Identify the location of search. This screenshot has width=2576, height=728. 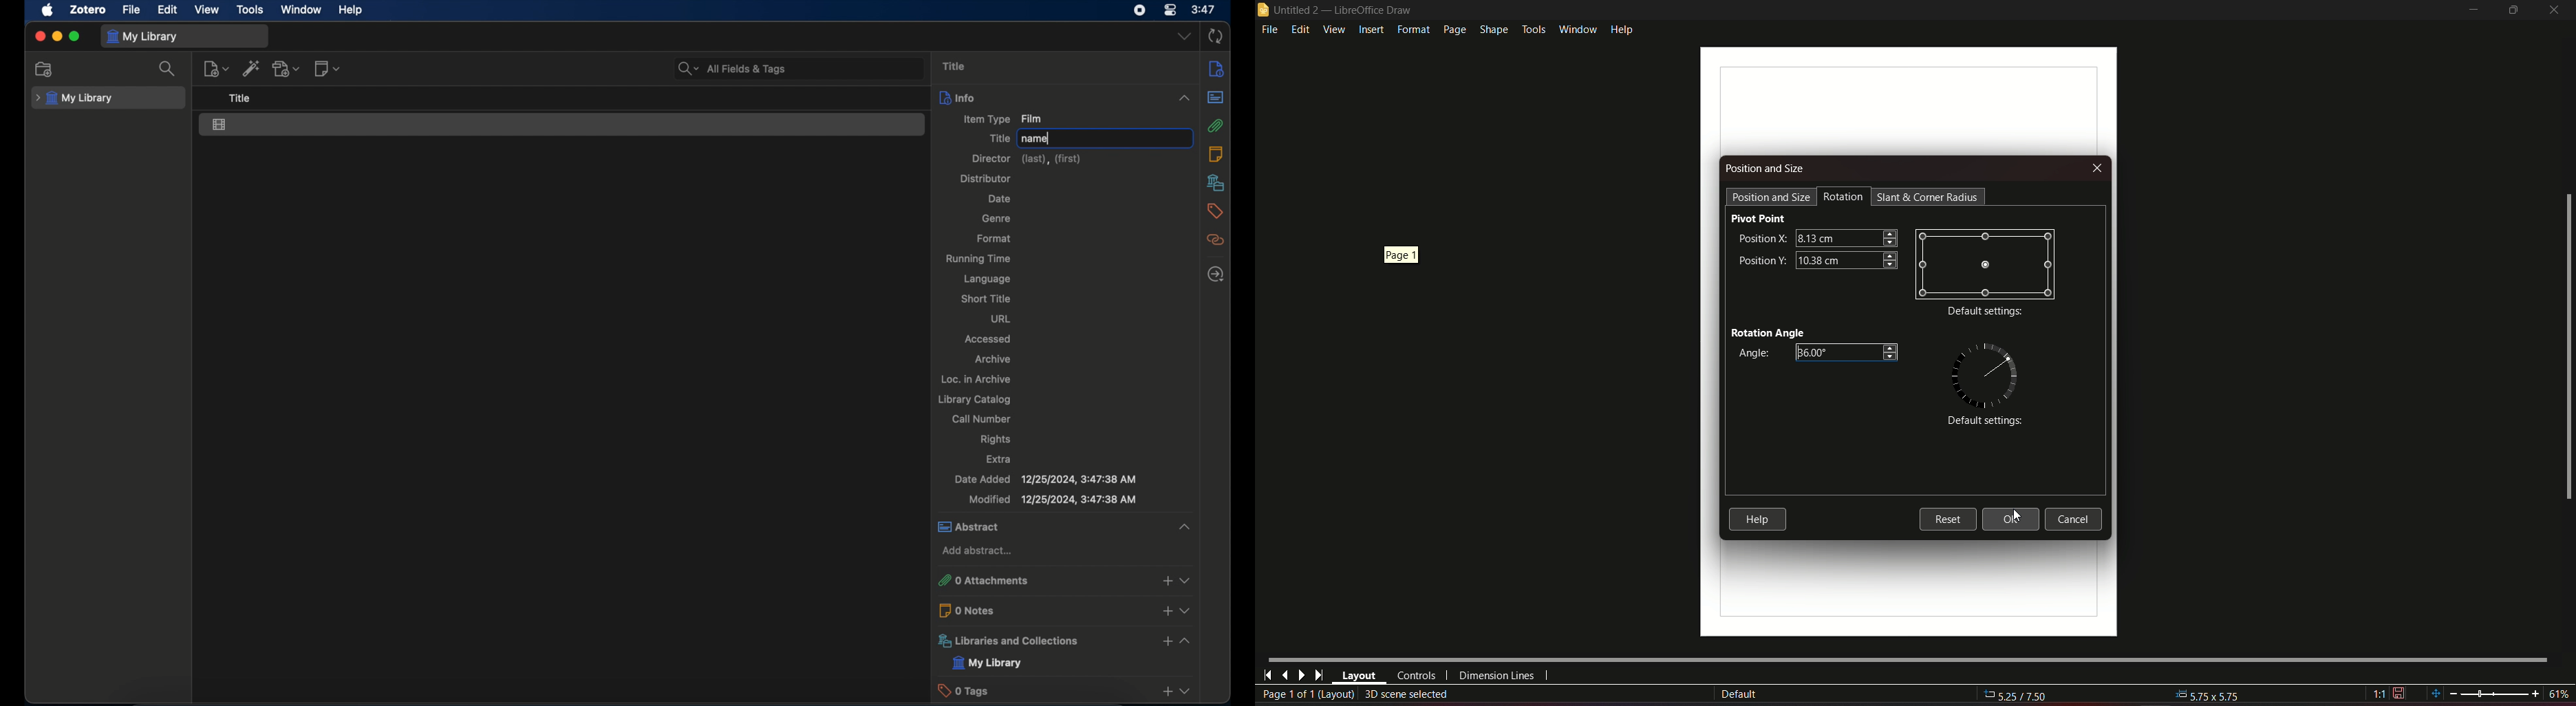
(170, 69).